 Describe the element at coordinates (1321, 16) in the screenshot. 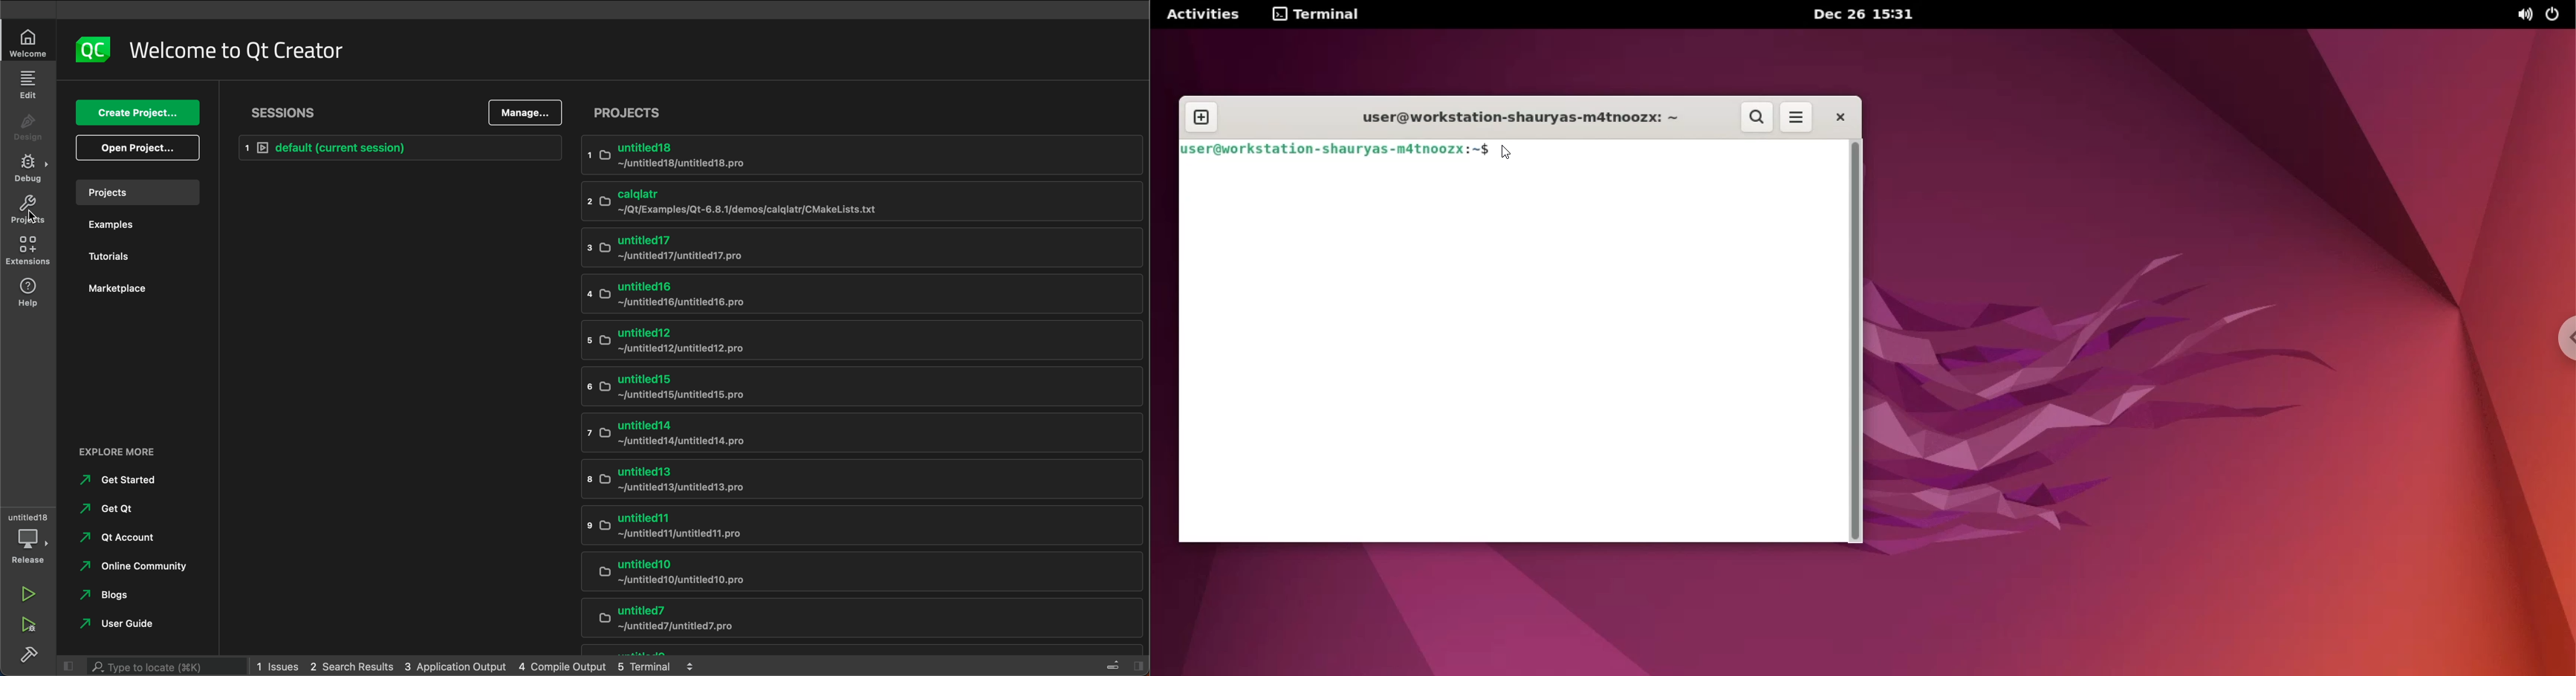

I see `terminal` at that location.